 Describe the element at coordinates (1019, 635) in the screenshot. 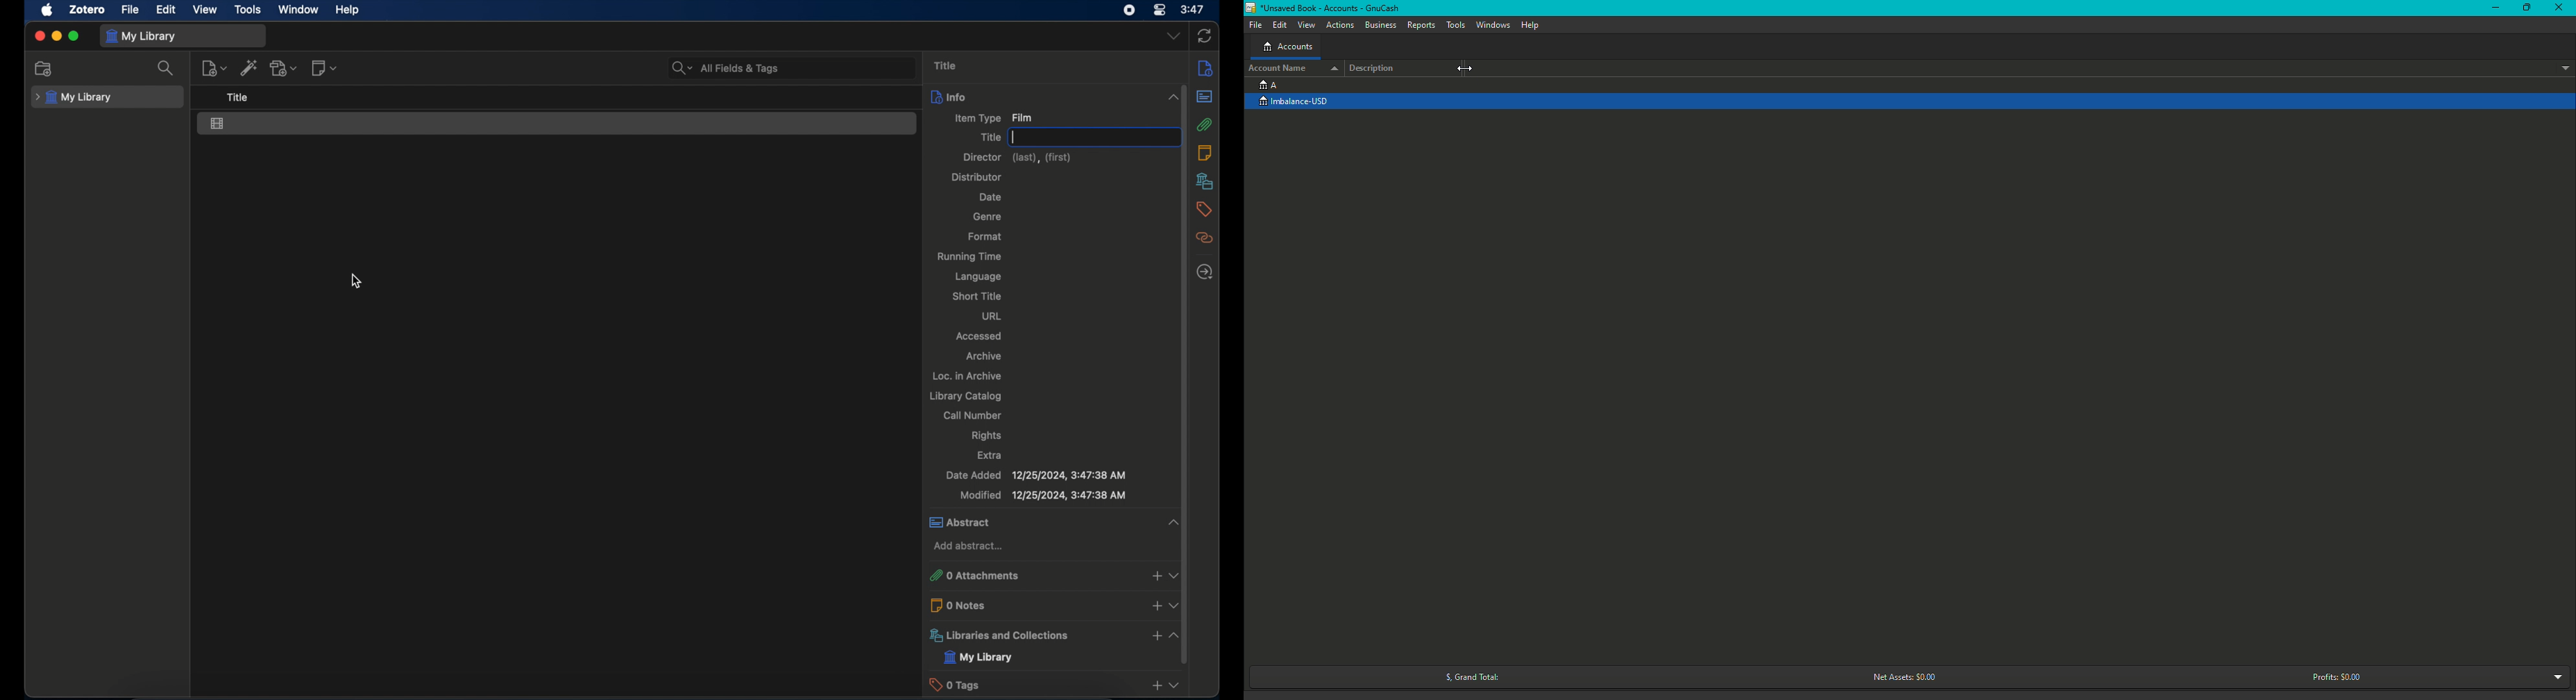

I see `libraries and collections` at that location.